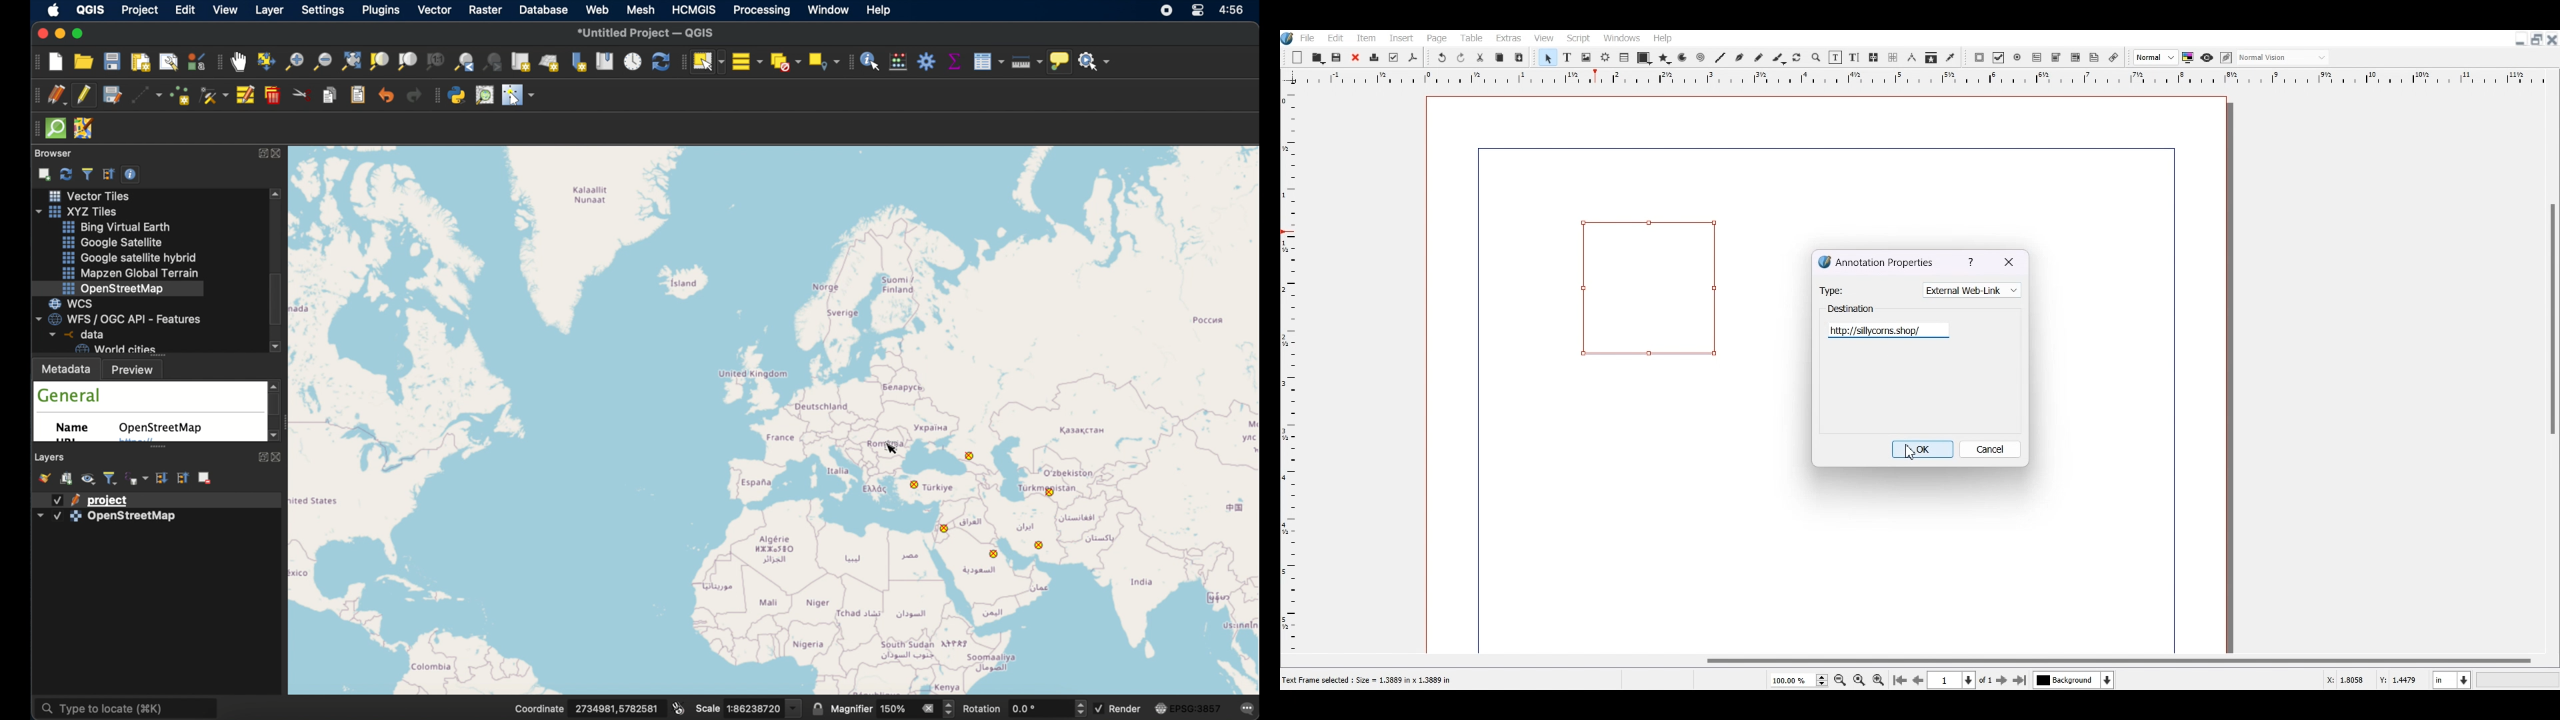 This screenshot has height=728, width=2576. I want to click on Freehand line, so click(1758, 57).